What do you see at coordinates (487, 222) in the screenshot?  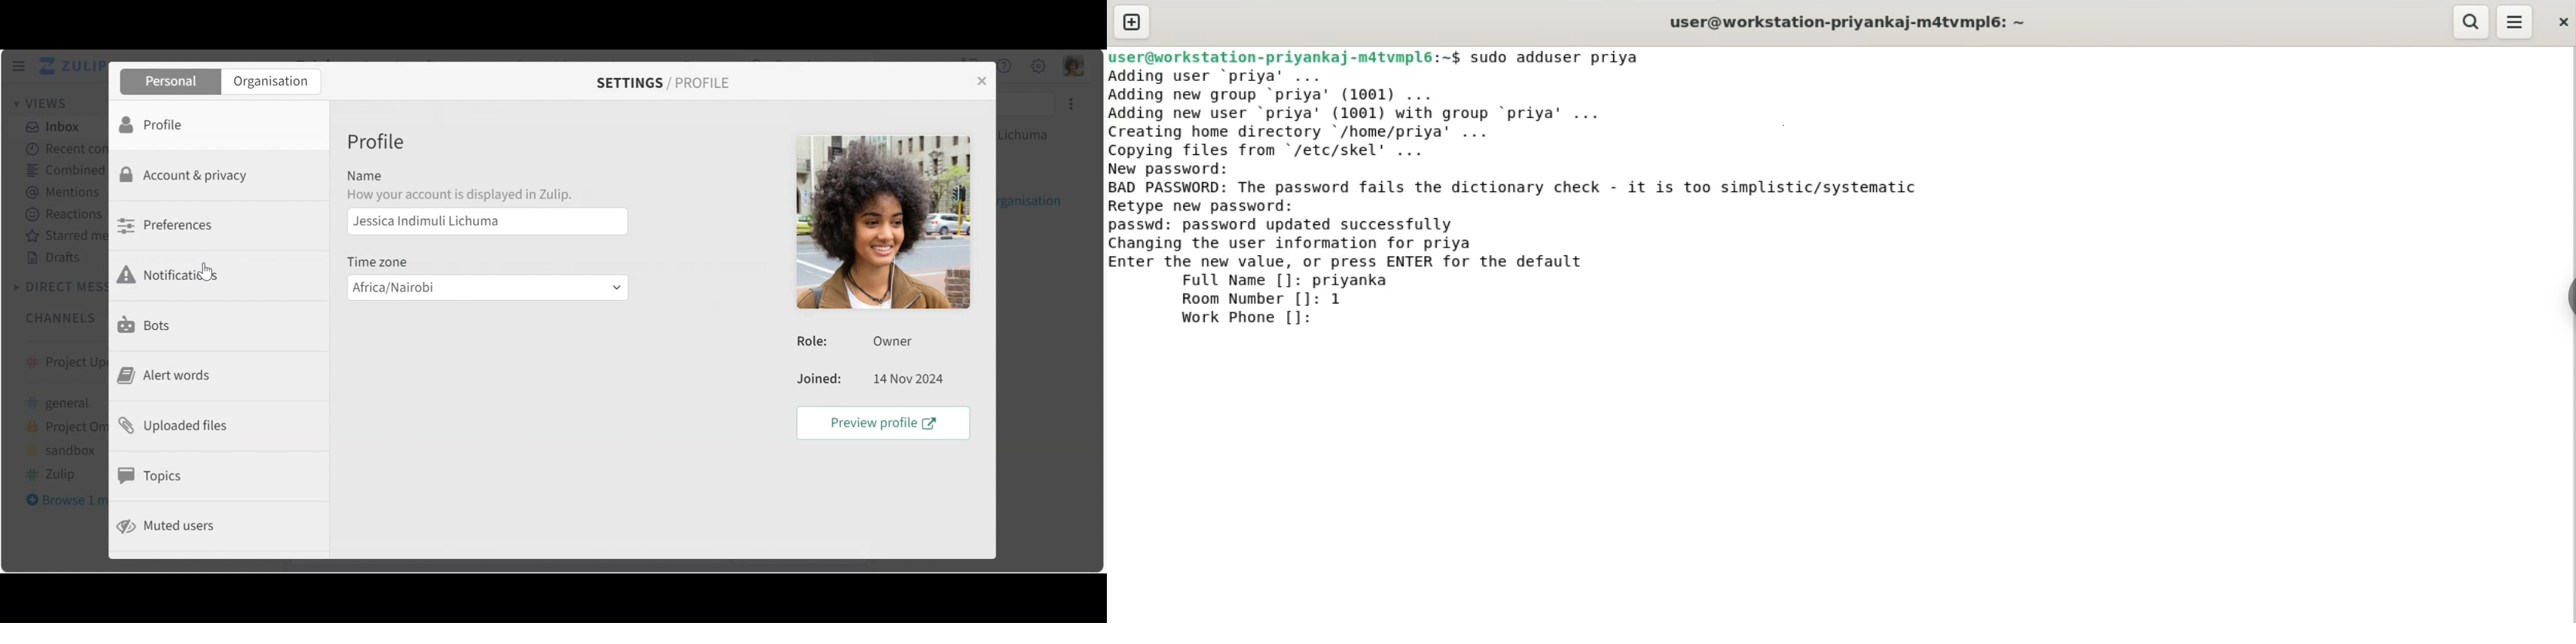 I see `Name Field` at bounding box center [487, 222].